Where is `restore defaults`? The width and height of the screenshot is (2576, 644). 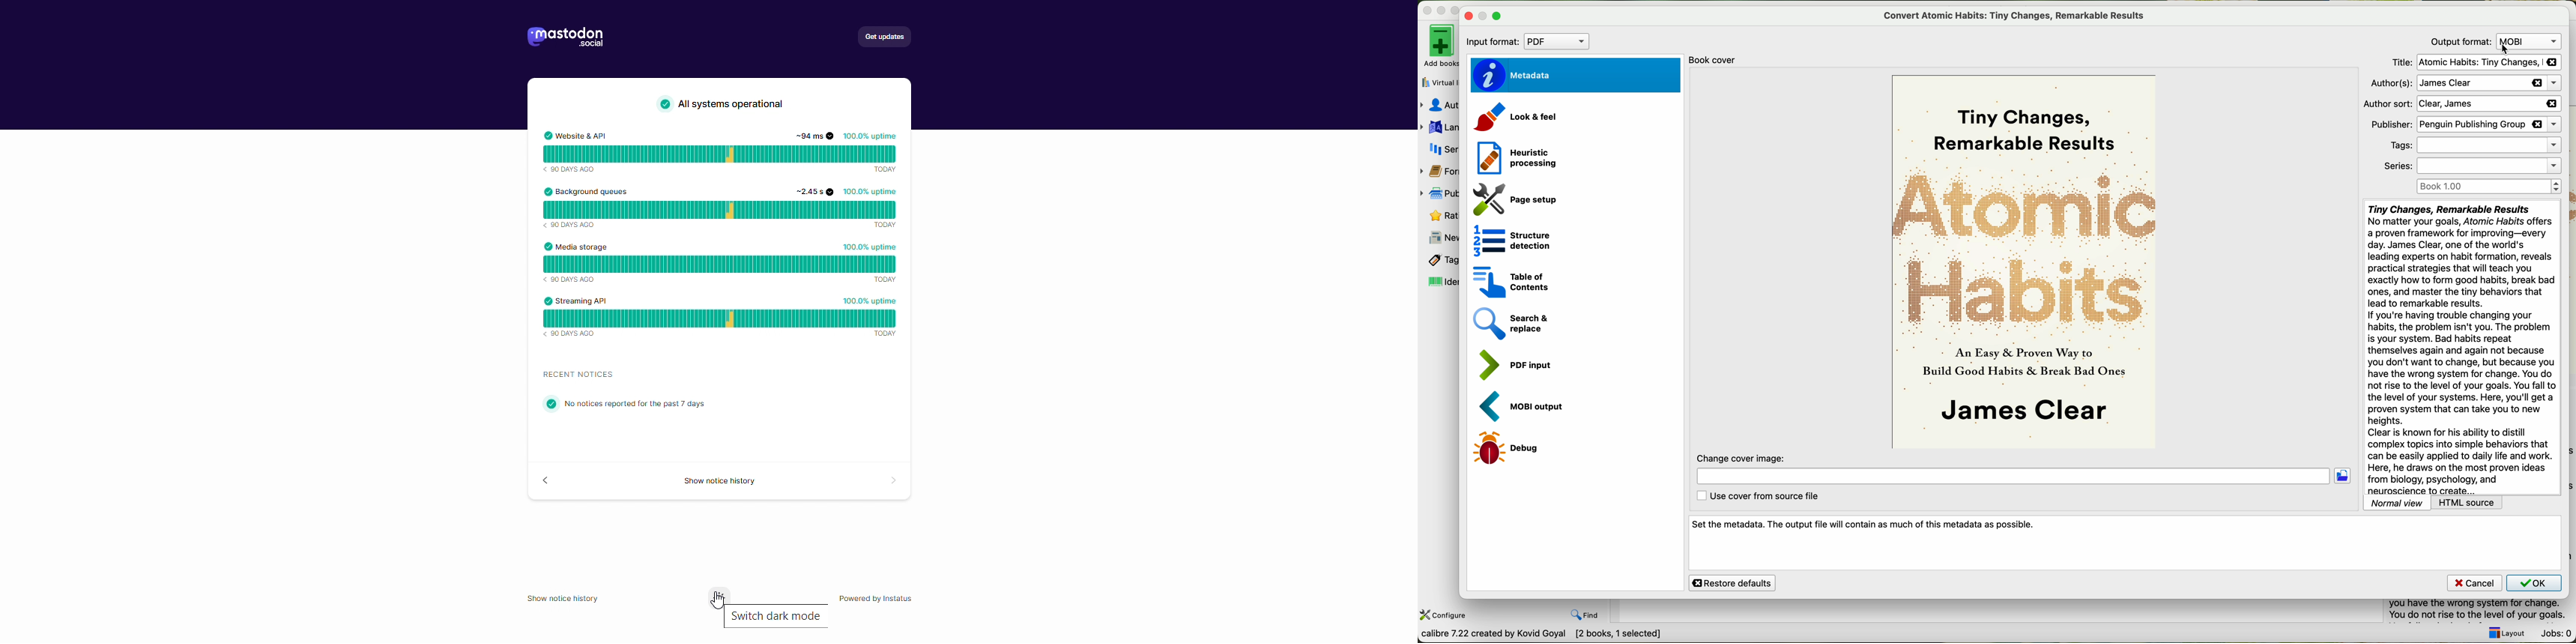
restore defaults is located at coordinates (1732, 583).